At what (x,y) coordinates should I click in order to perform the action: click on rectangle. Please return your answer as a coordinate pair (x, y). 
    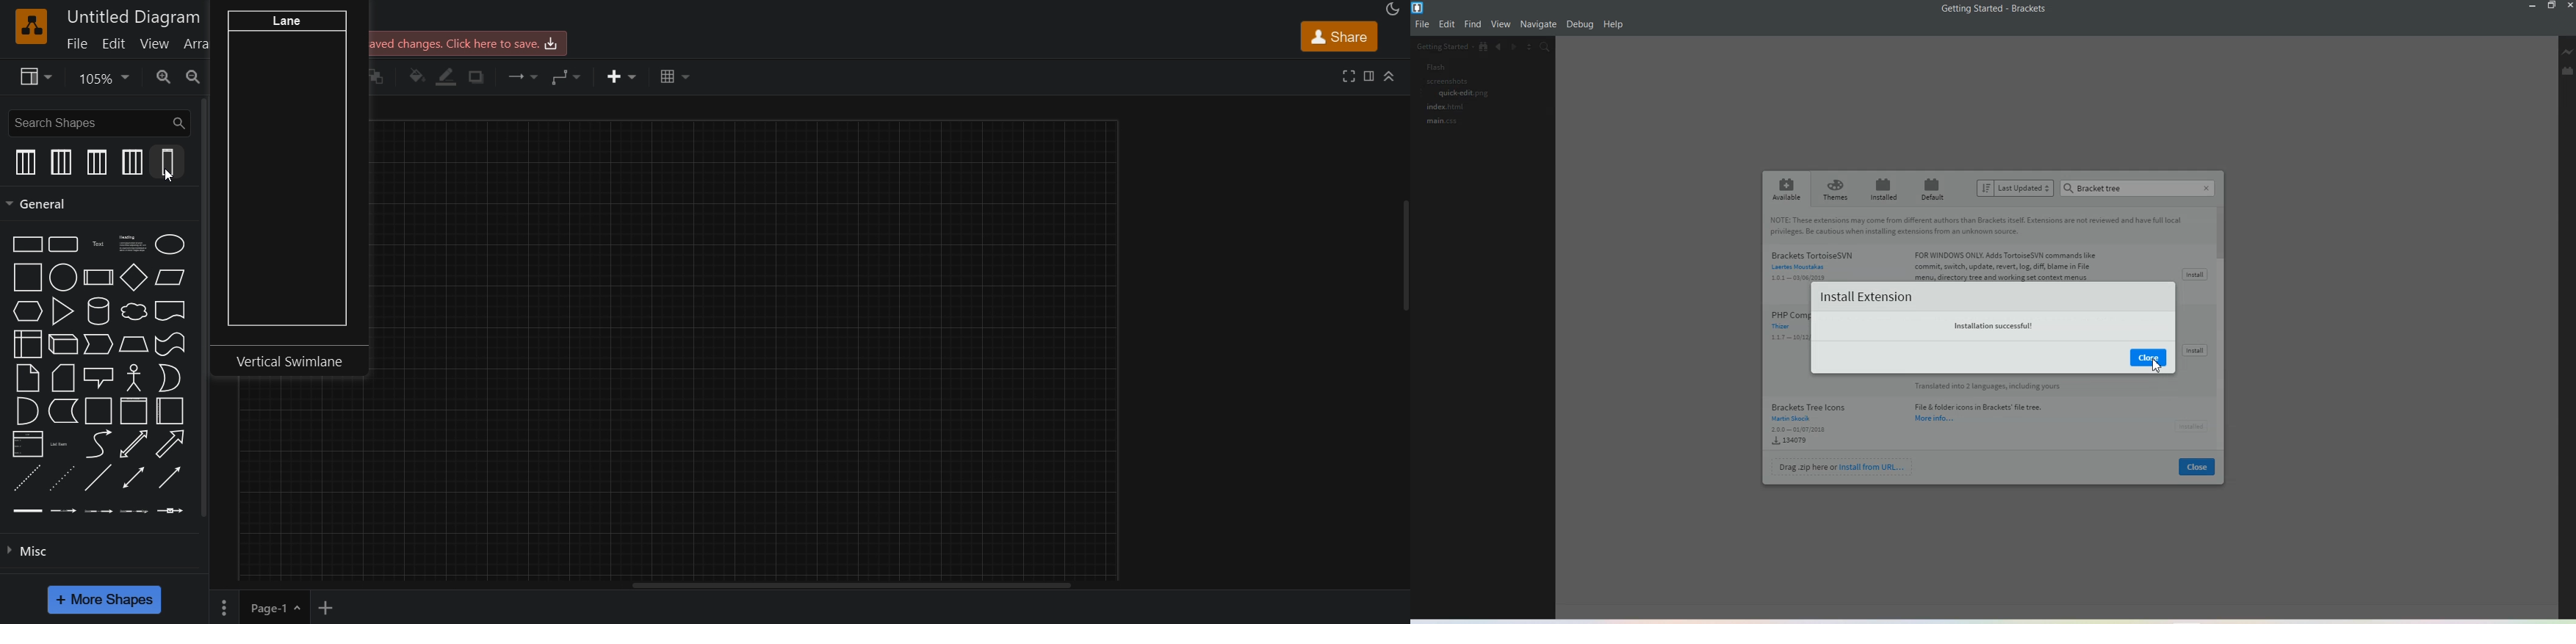
    Looking at the image, I should click on (23, 244).